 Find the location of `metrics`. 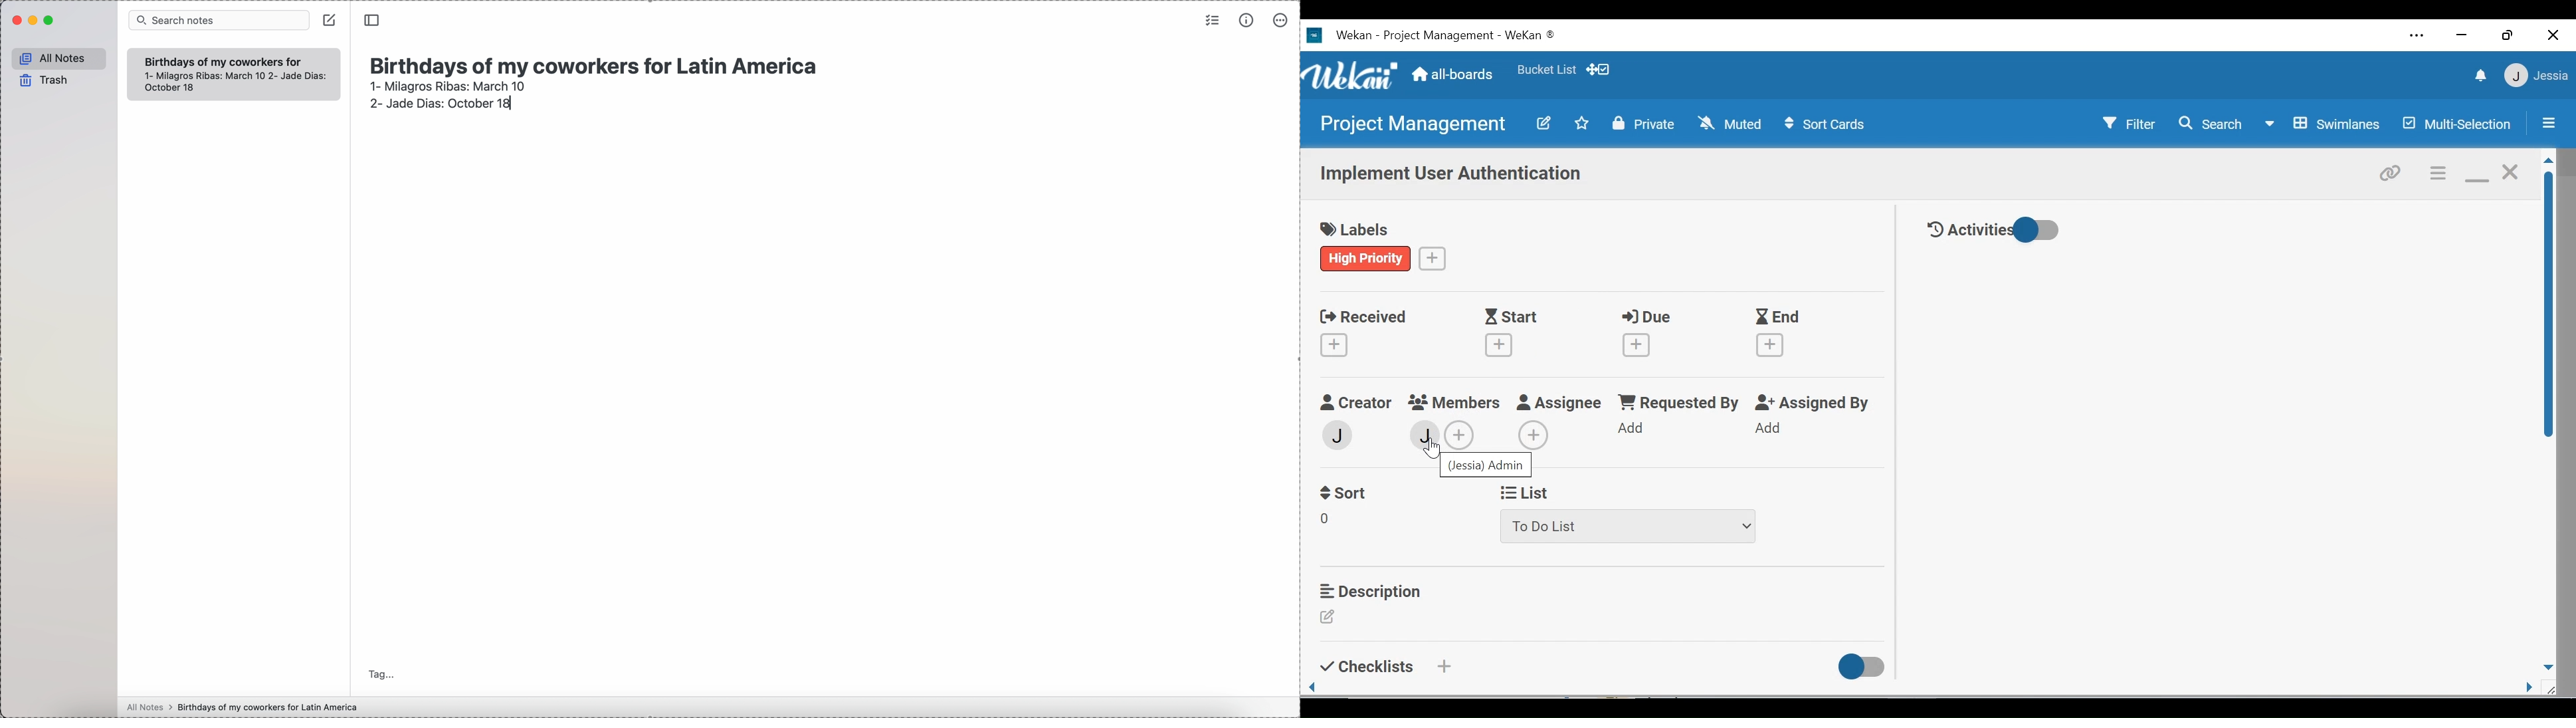

metrics is located at coordinates (1248, 19).